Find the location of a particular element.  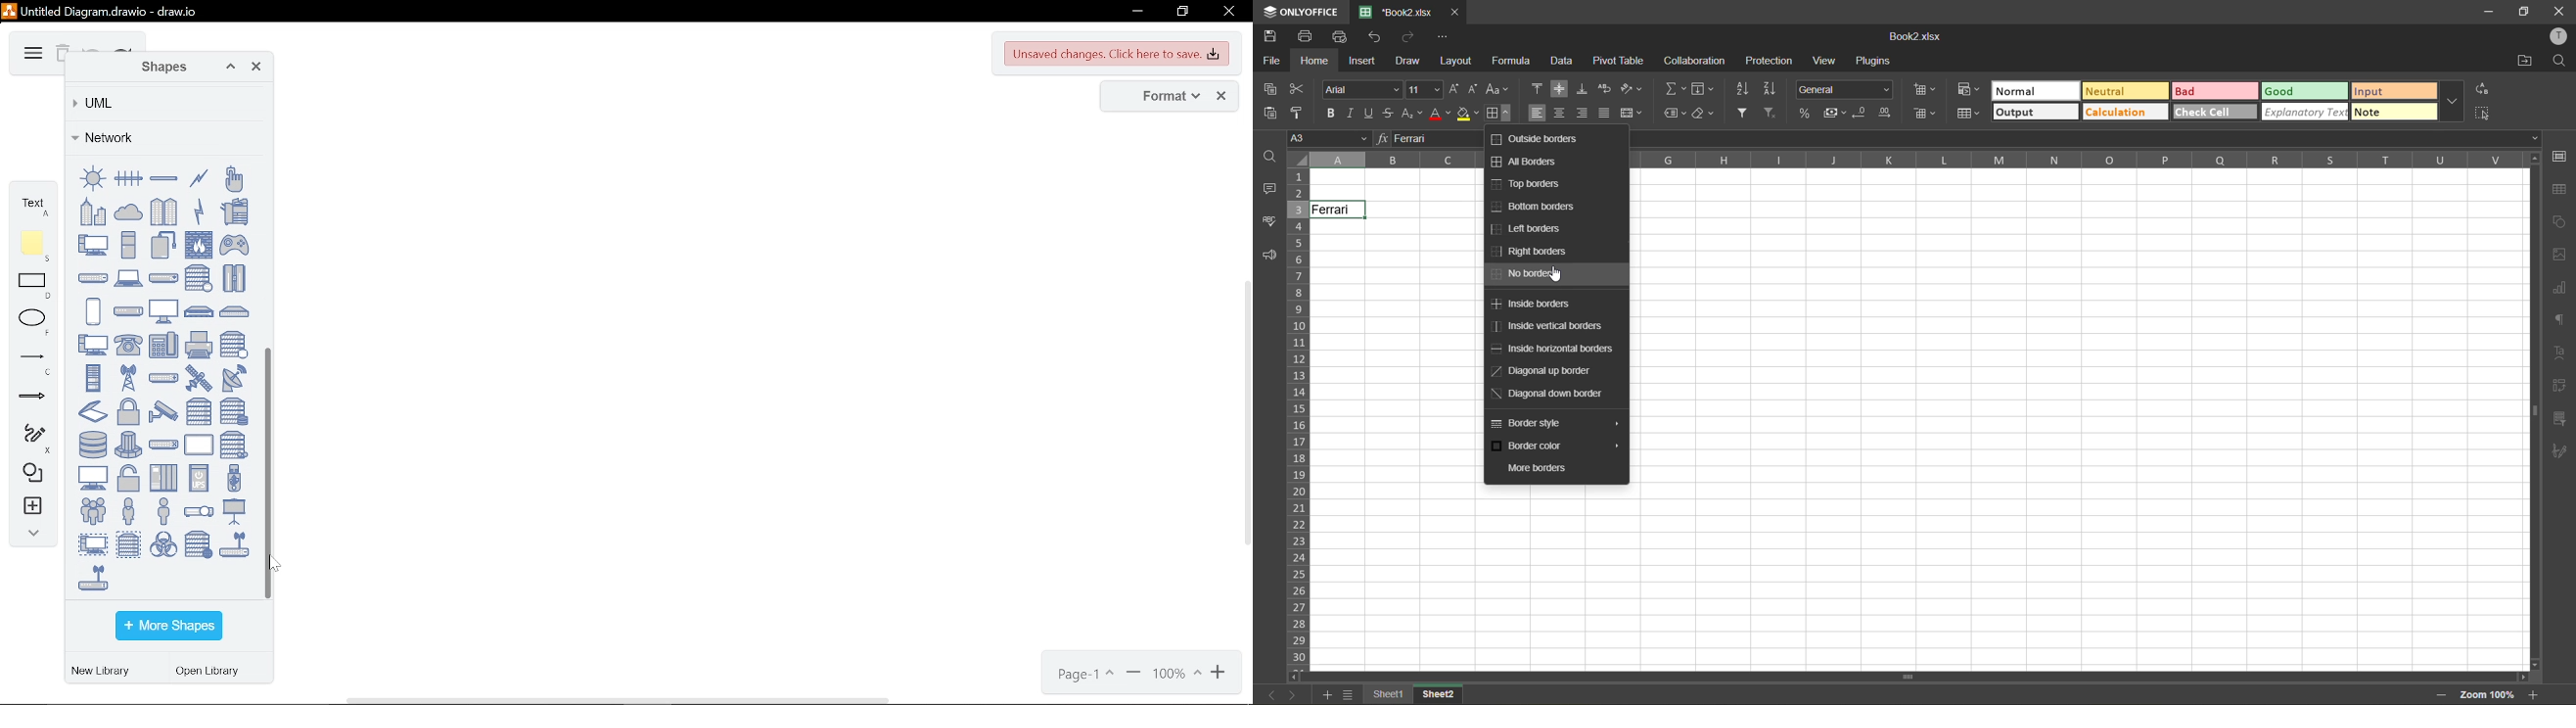

UML is located at coordinates (161, 103).